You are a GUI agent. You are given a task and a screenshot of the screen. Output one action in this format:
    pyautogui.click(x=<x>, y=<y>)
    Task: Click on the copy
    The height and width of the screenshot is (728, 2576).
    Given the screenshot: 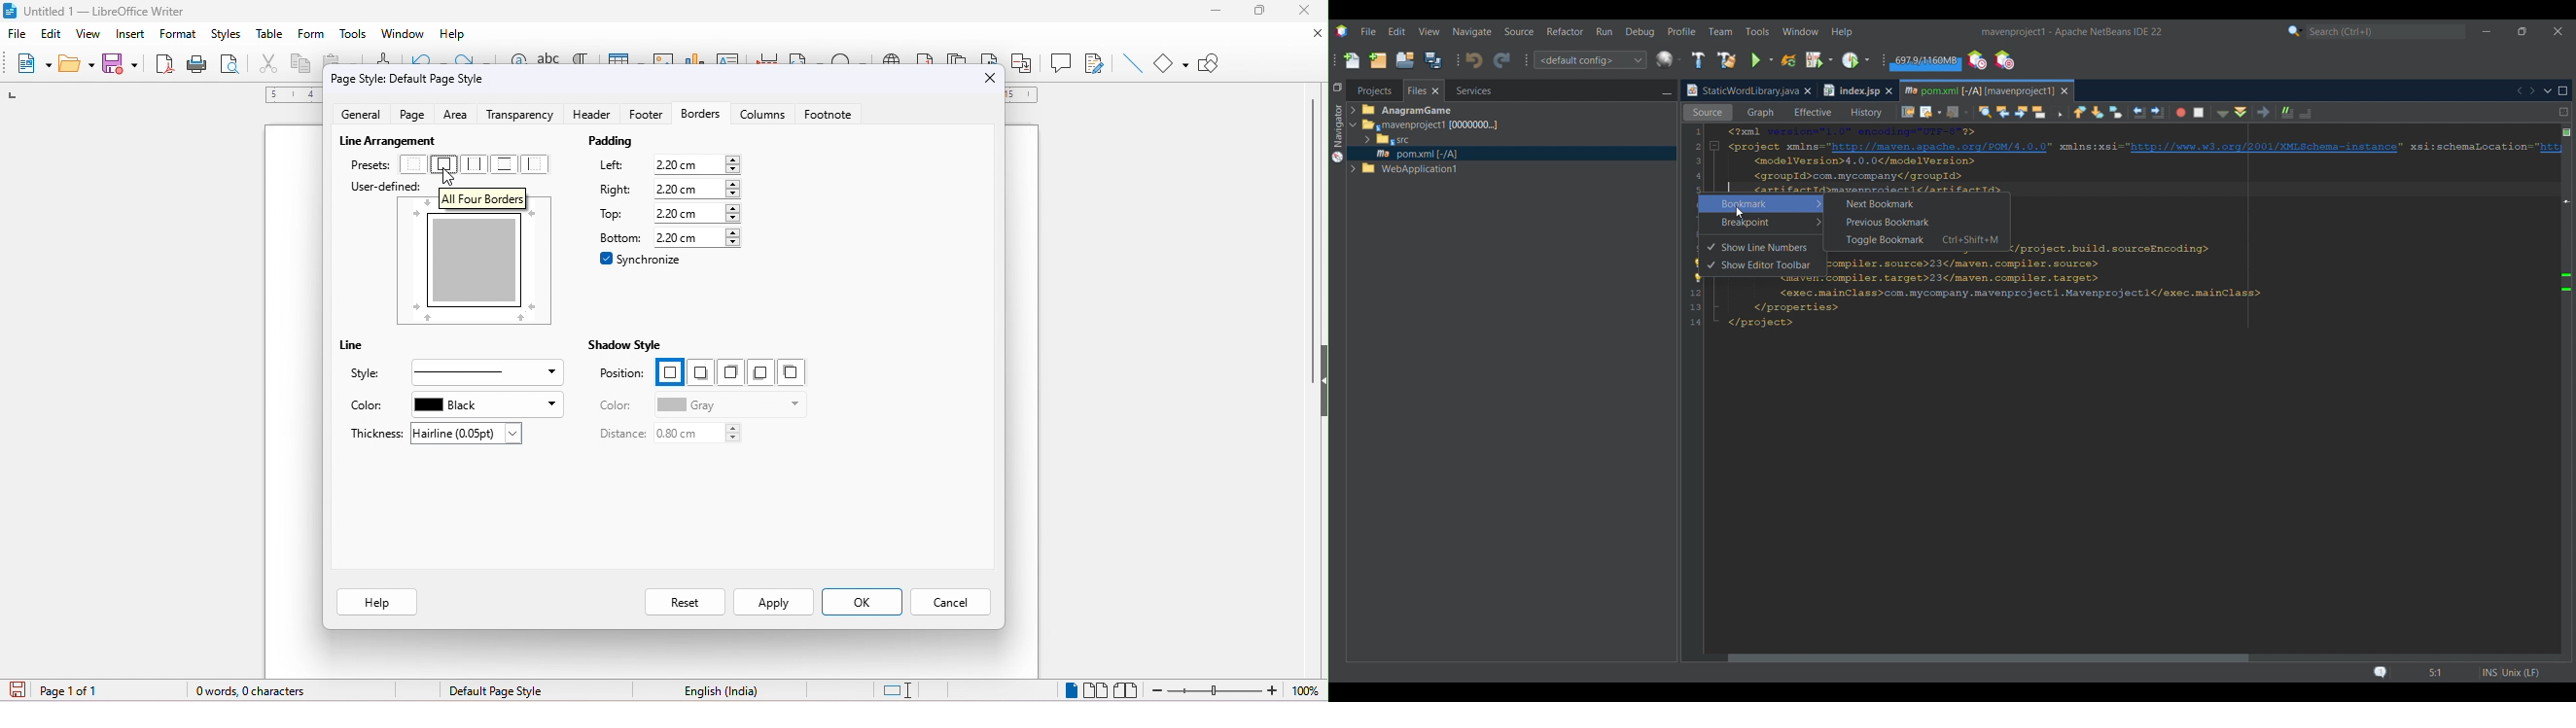 What is the action you would take?
    pyautogui.click(x=301, y=67)
    